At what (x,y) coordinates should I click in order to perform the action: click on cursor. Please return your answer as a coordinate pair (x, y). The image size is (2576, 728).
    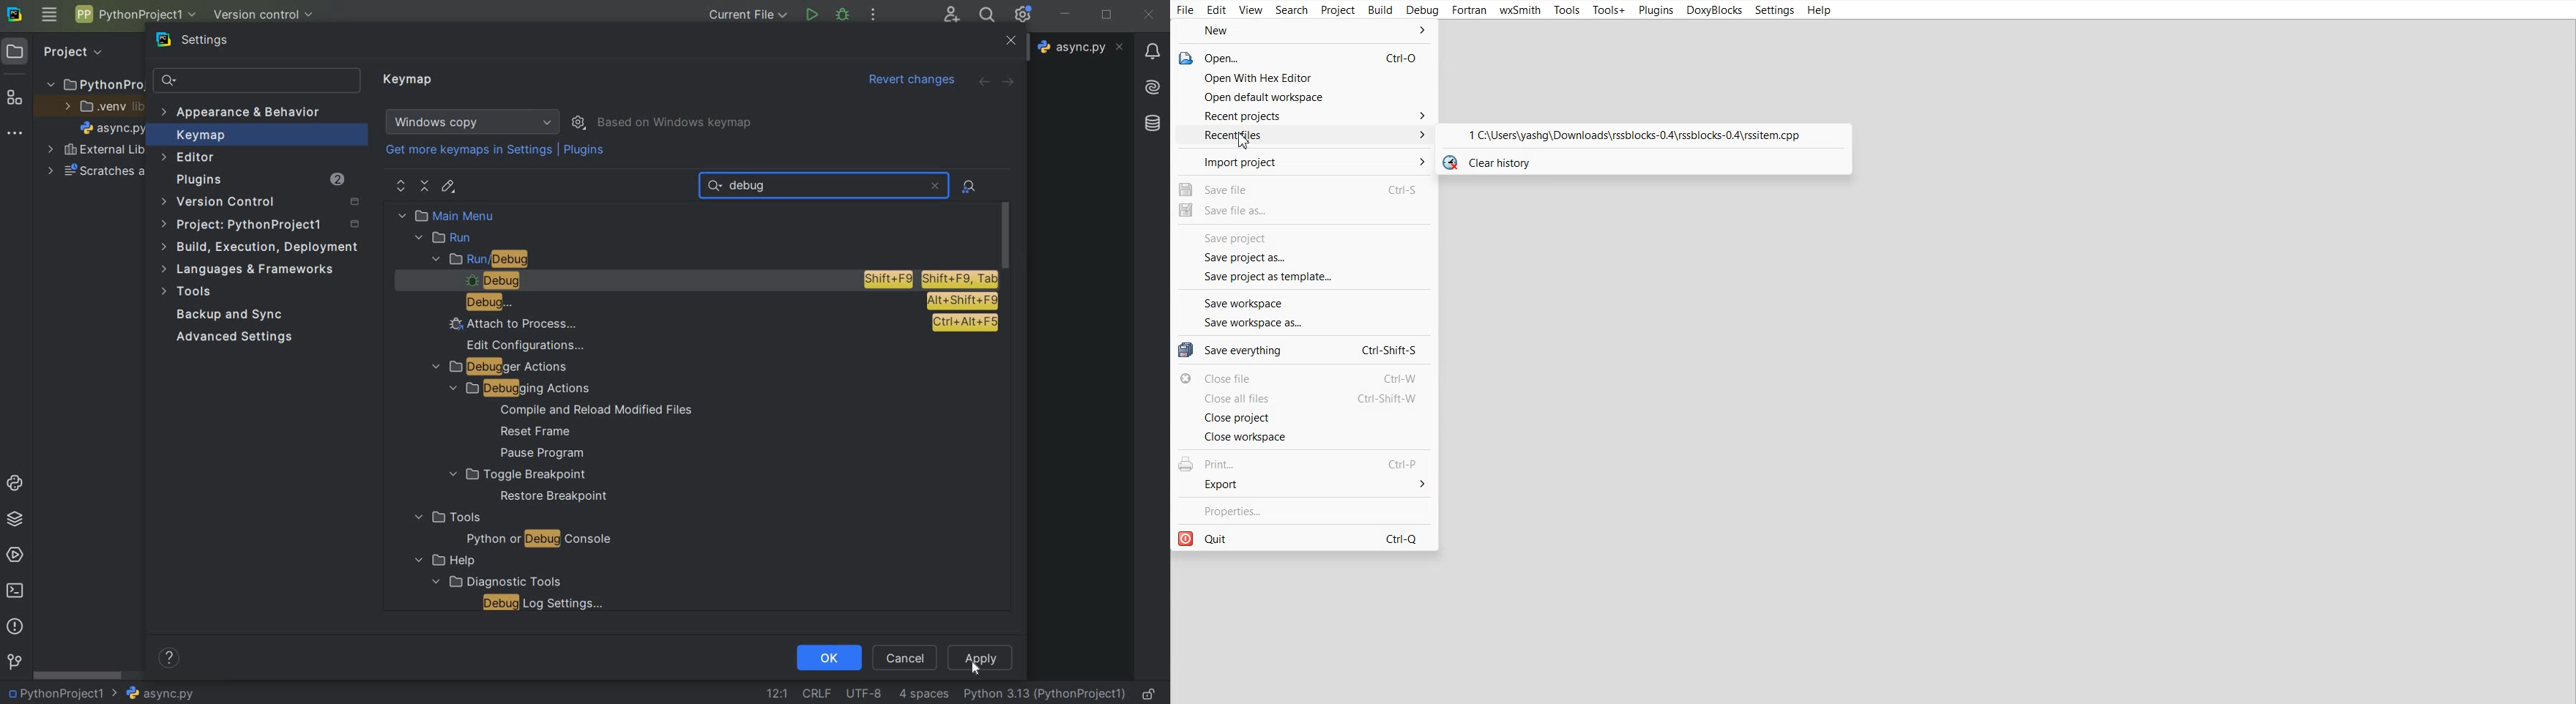
    Looking at the image, I should click on (973, 667).